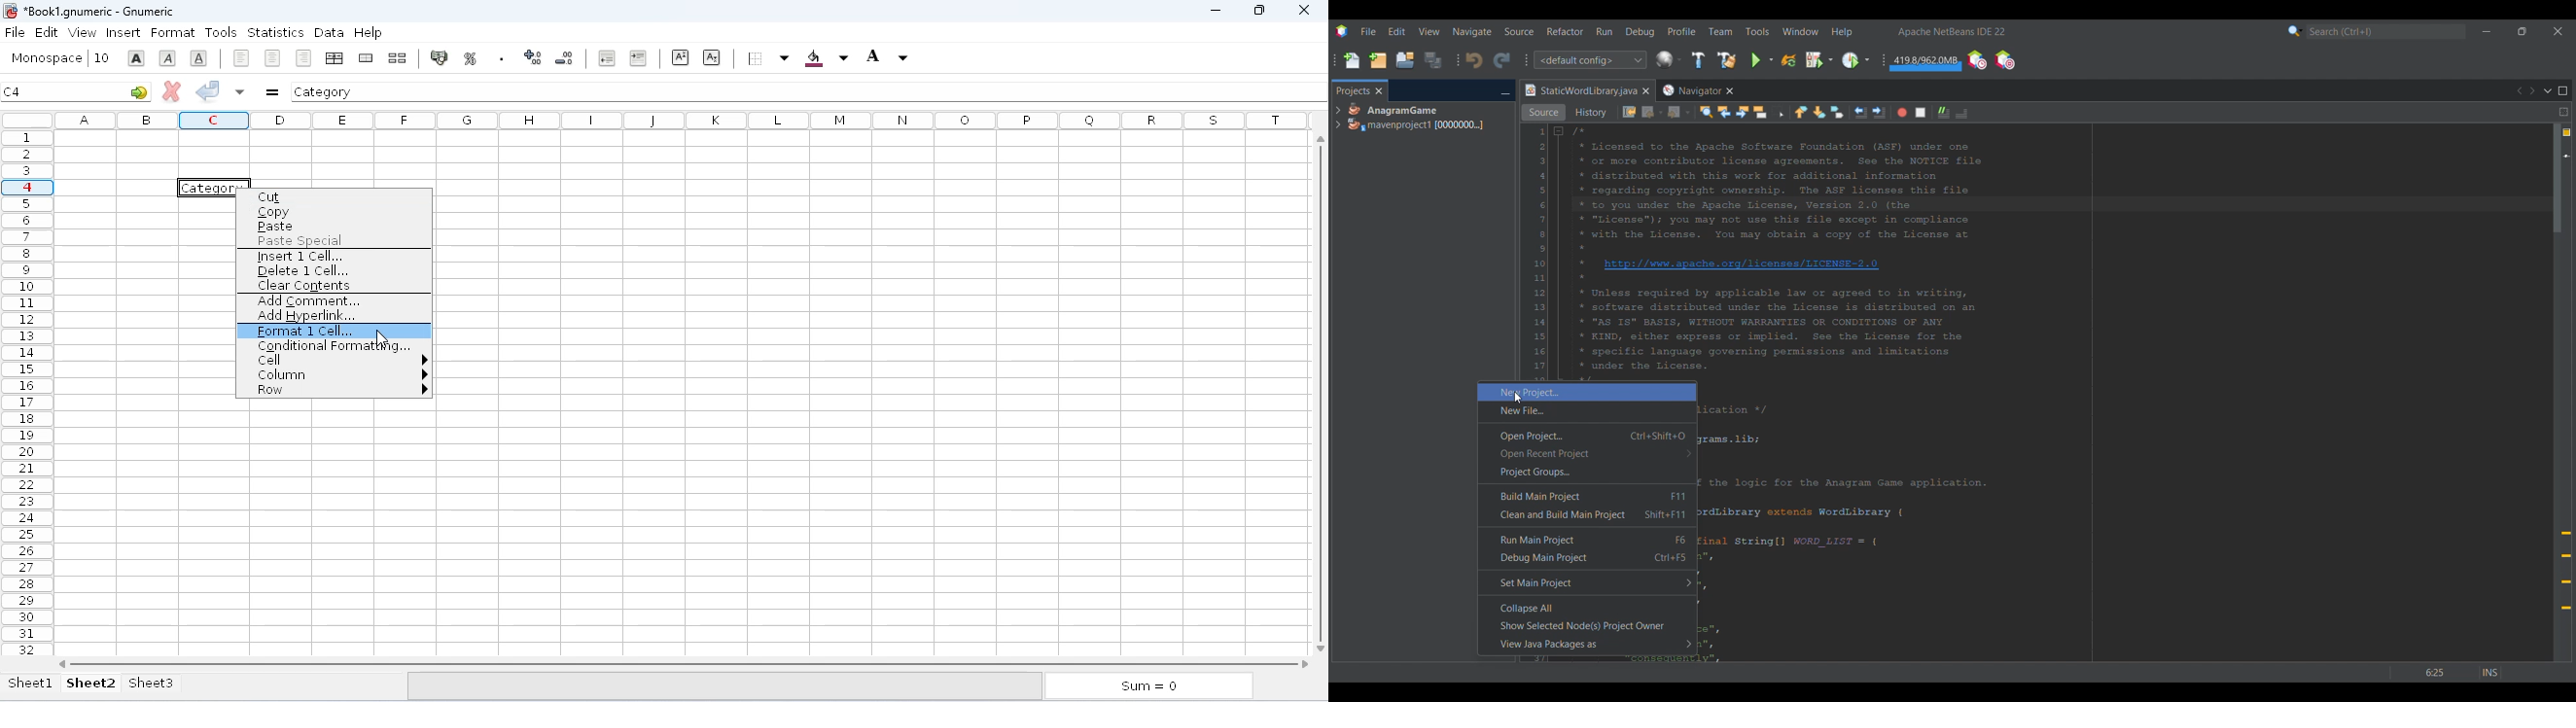  I want to click on add hyperlink, so click(306, 316).